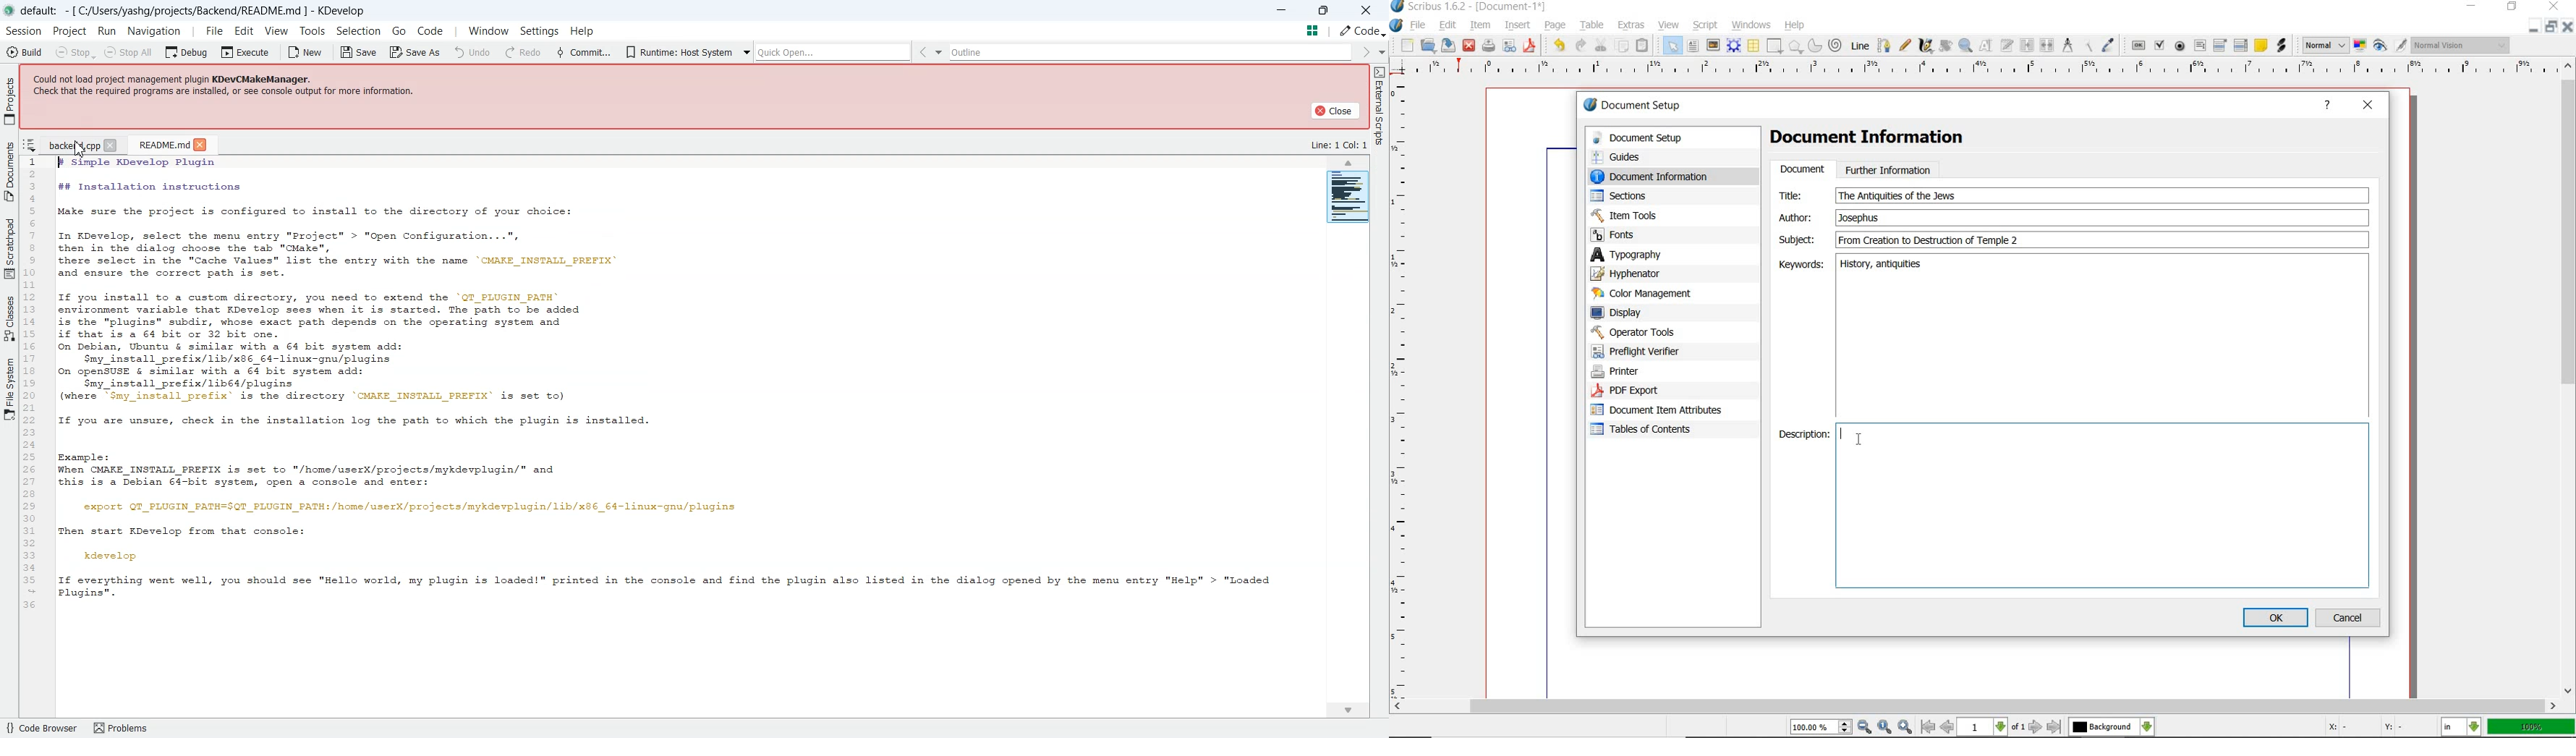  What do you see at coordinates (1859, 438) in the screenshot?
I see `cursor` at bounding box center [1859, 438].